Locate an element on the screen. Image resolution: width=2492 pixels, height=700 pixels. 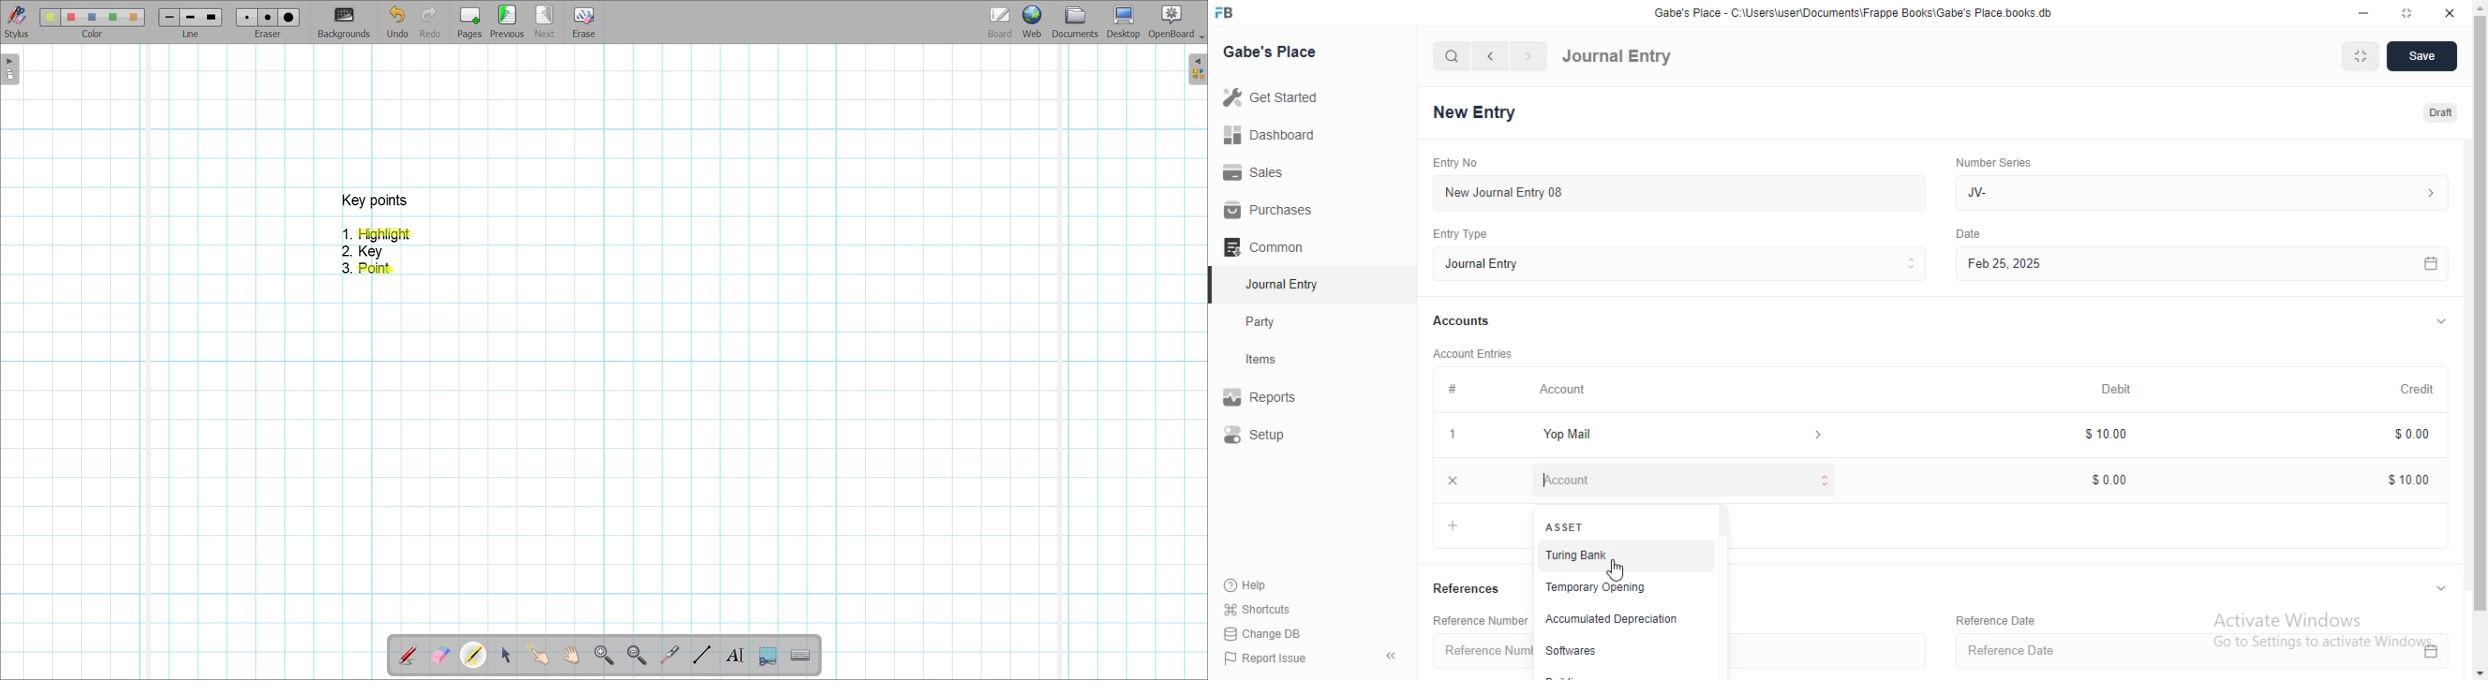
Dashboard is located at coordinates (1269, 138).